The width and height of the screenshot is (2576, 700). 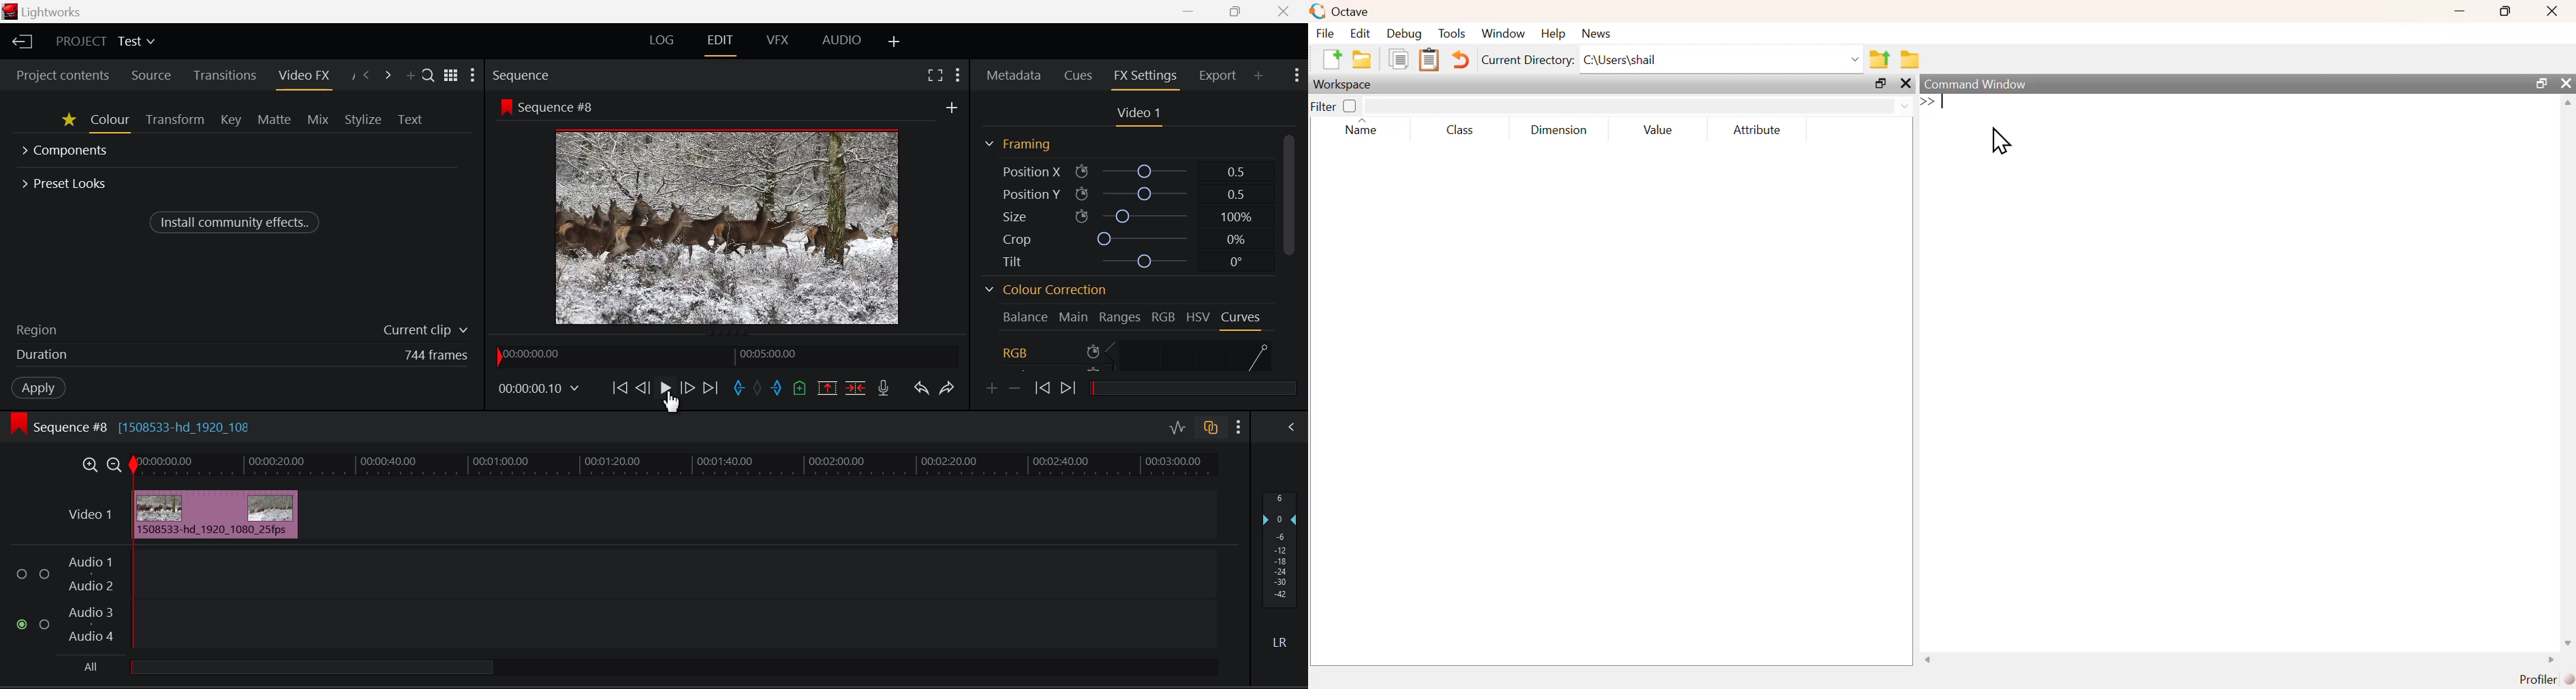 What do you see at coordinates (361, 669) in the screenshot?
I see `all` at bounding box center [361, 669].